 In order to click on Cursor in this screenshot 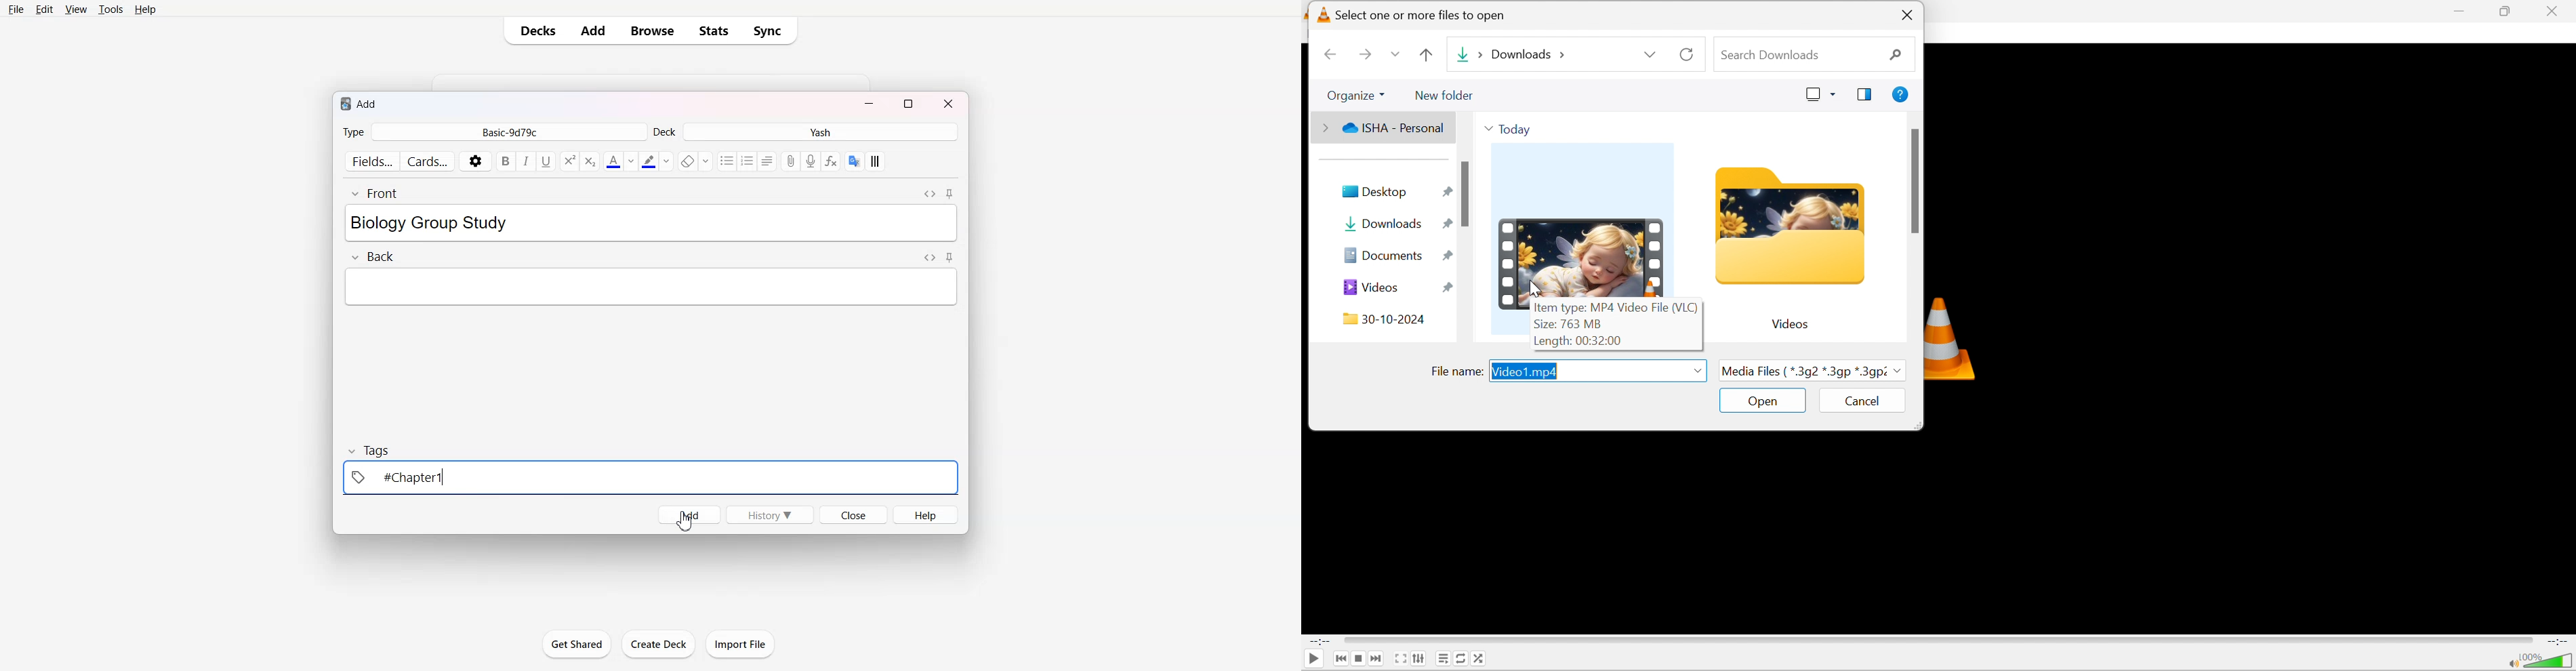, I will do `click(684, 521)`.